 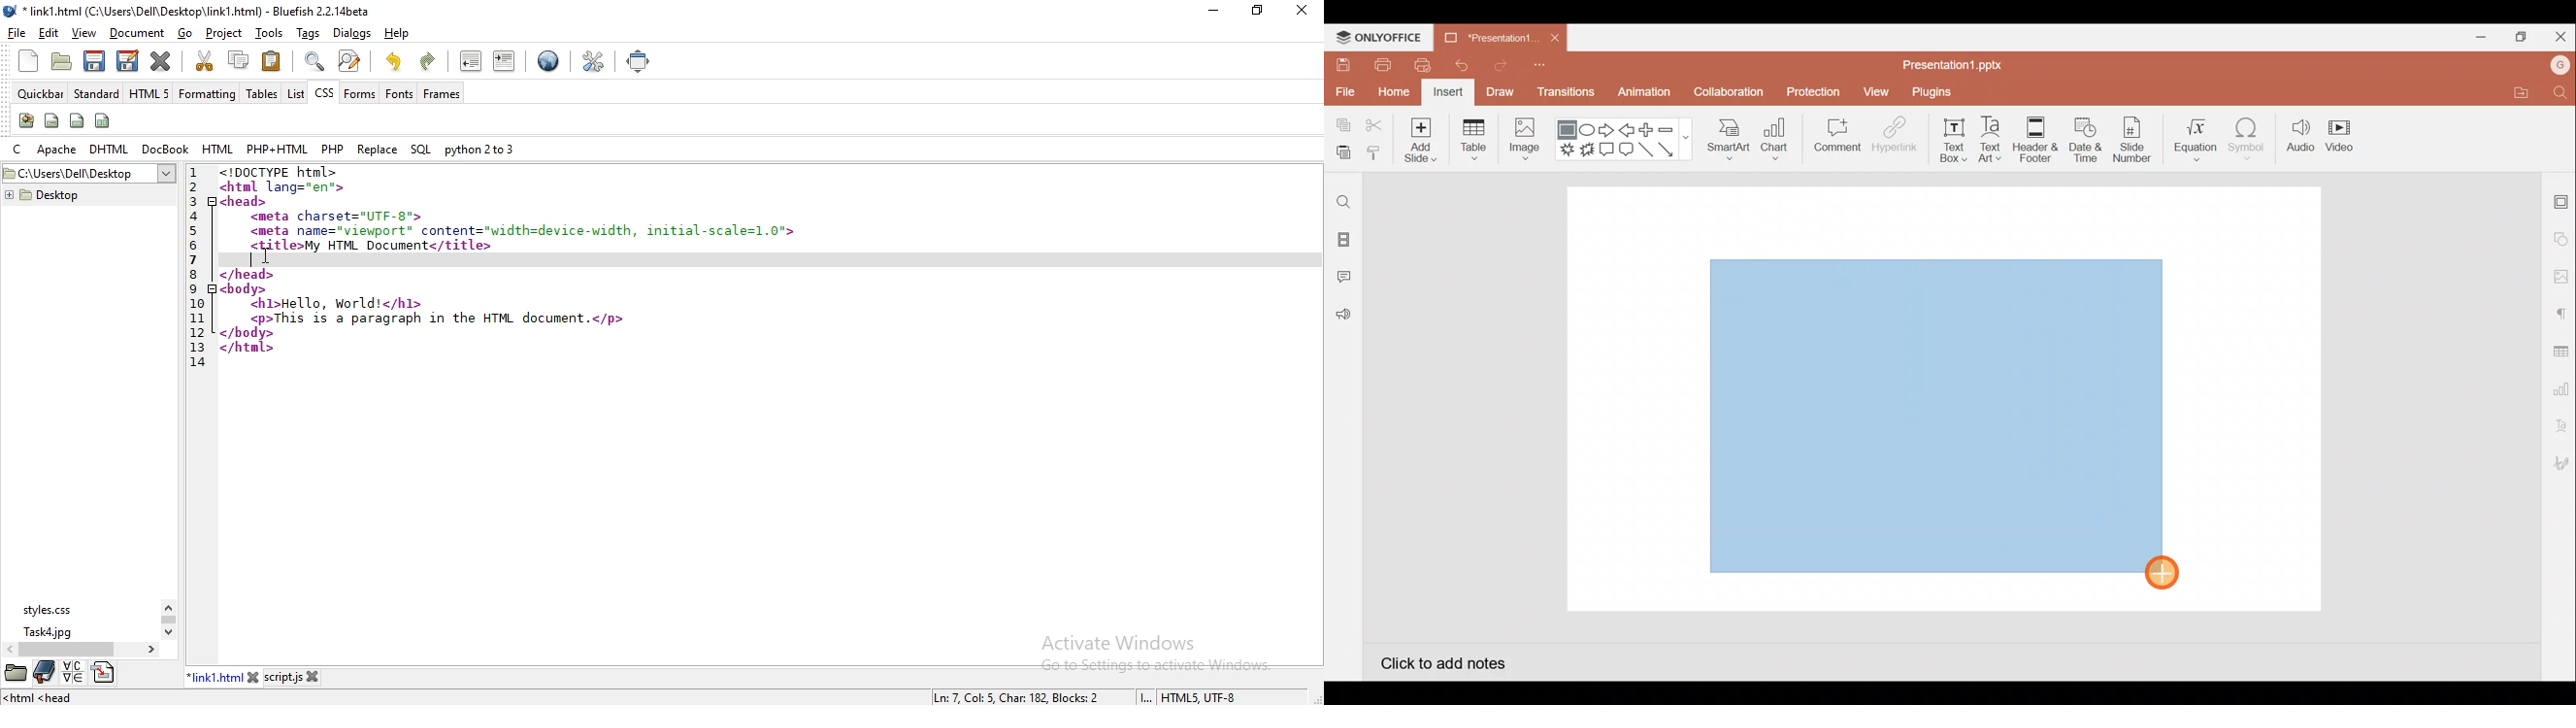 I want to click on Image, so click(x=1522, y=142).